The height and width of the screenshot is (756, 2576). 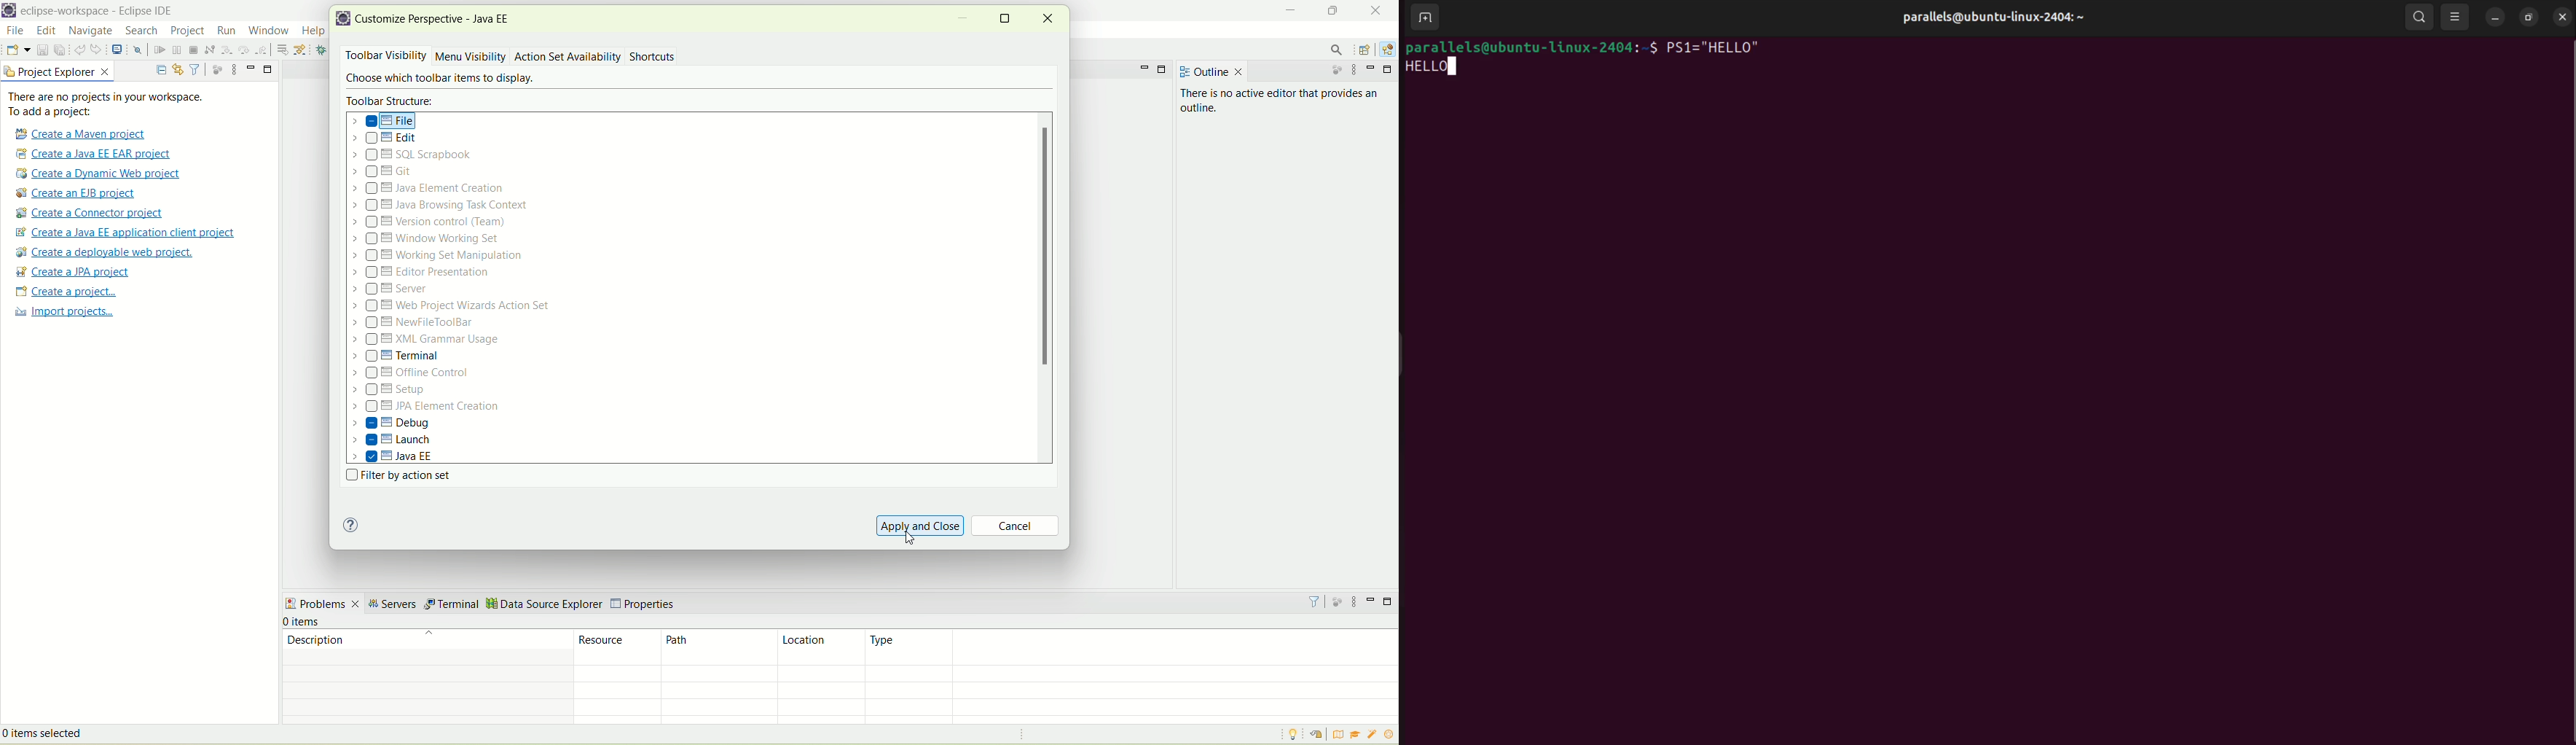 I want to click on availability, so click(x=598, y=55).